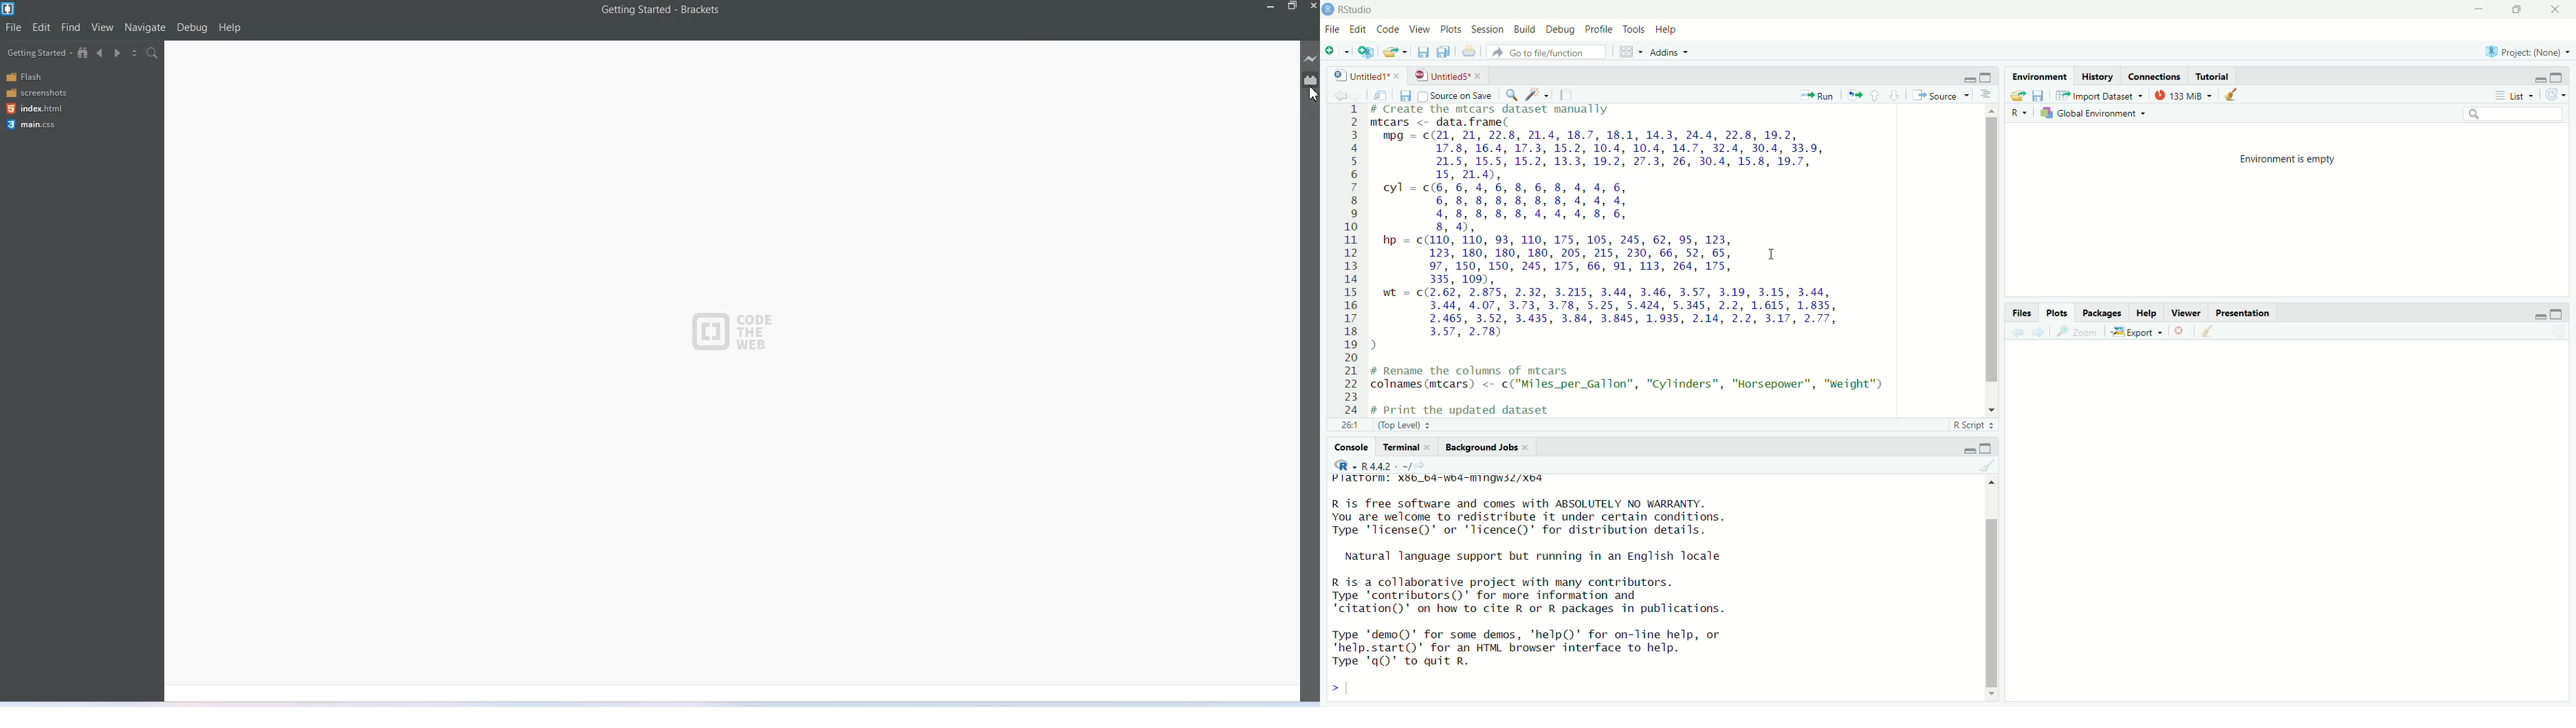 Image resolution: width=2576 pixels, height=728 pixels. I want to click on minimise, so click(1970, 78).